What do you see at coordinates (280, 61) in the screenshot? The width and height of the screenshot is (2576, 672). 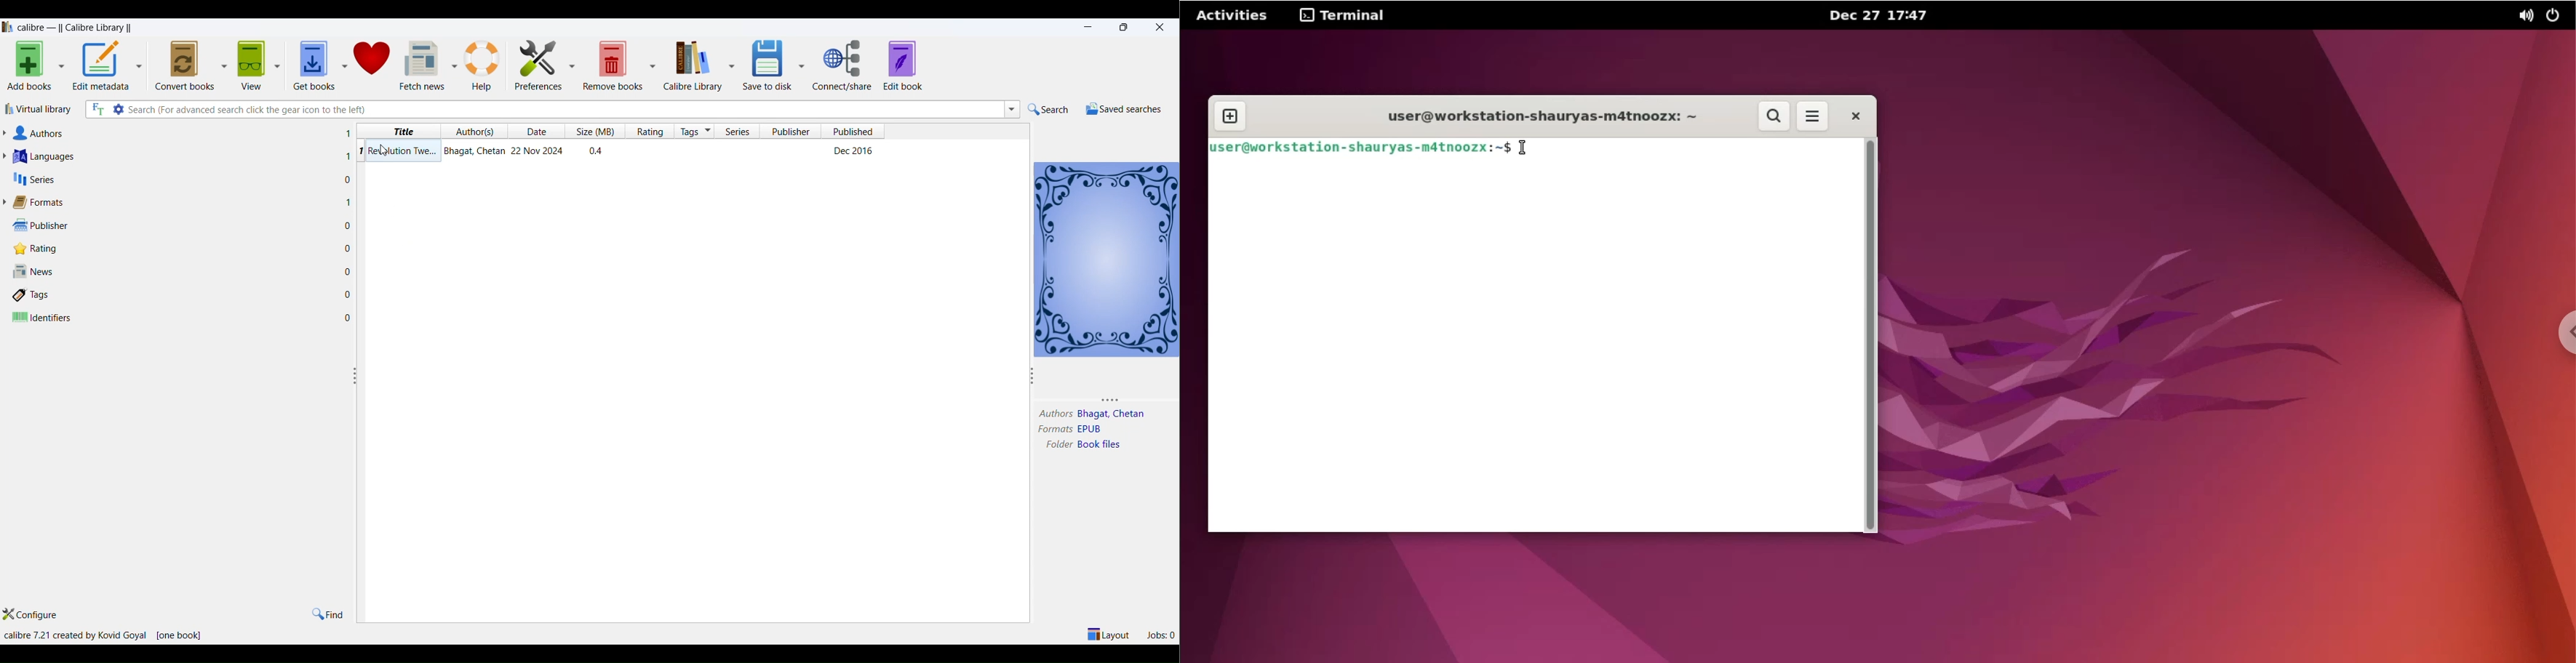 I see `view options dropdown button` at bounding box center [280, 61].